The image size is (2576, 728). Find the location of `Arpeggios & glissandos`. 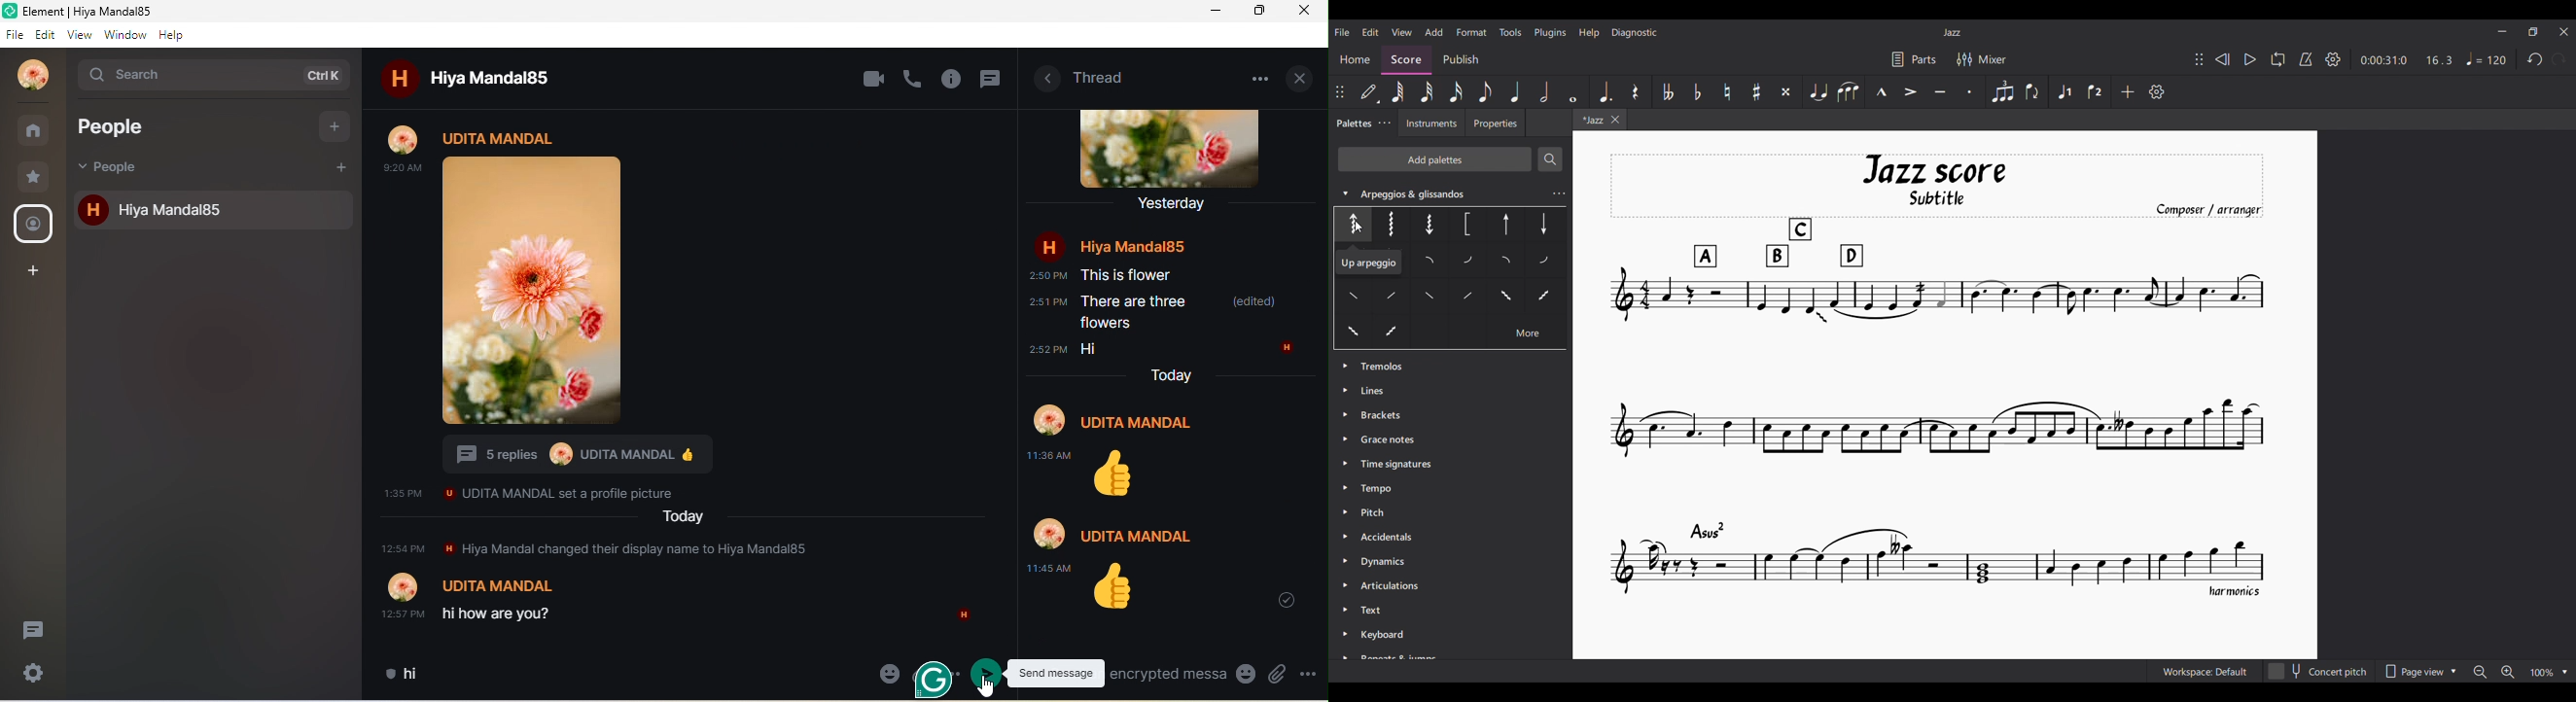

Arpeggios & glissandos is located at coordinates (1452, 190).